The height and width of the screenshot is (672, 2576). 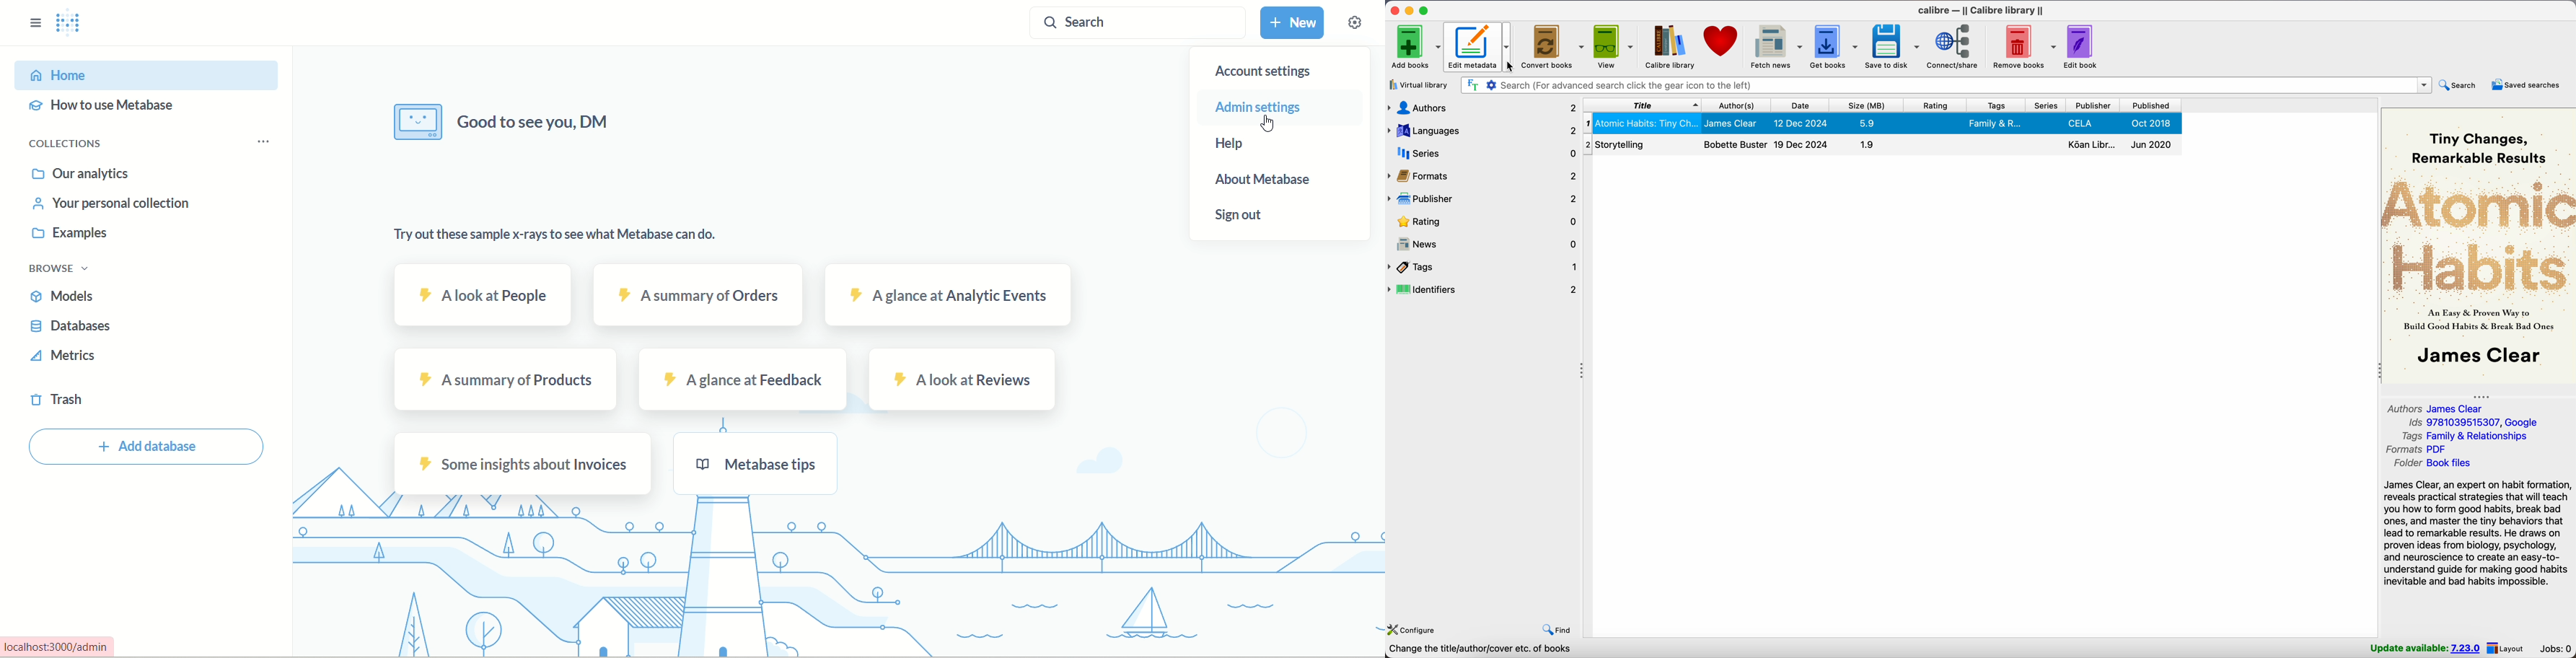 What do you see at coordinates (1424, 10) in the screenshot?
I see `maximize Calibre` at bounding box center [1424, 10].